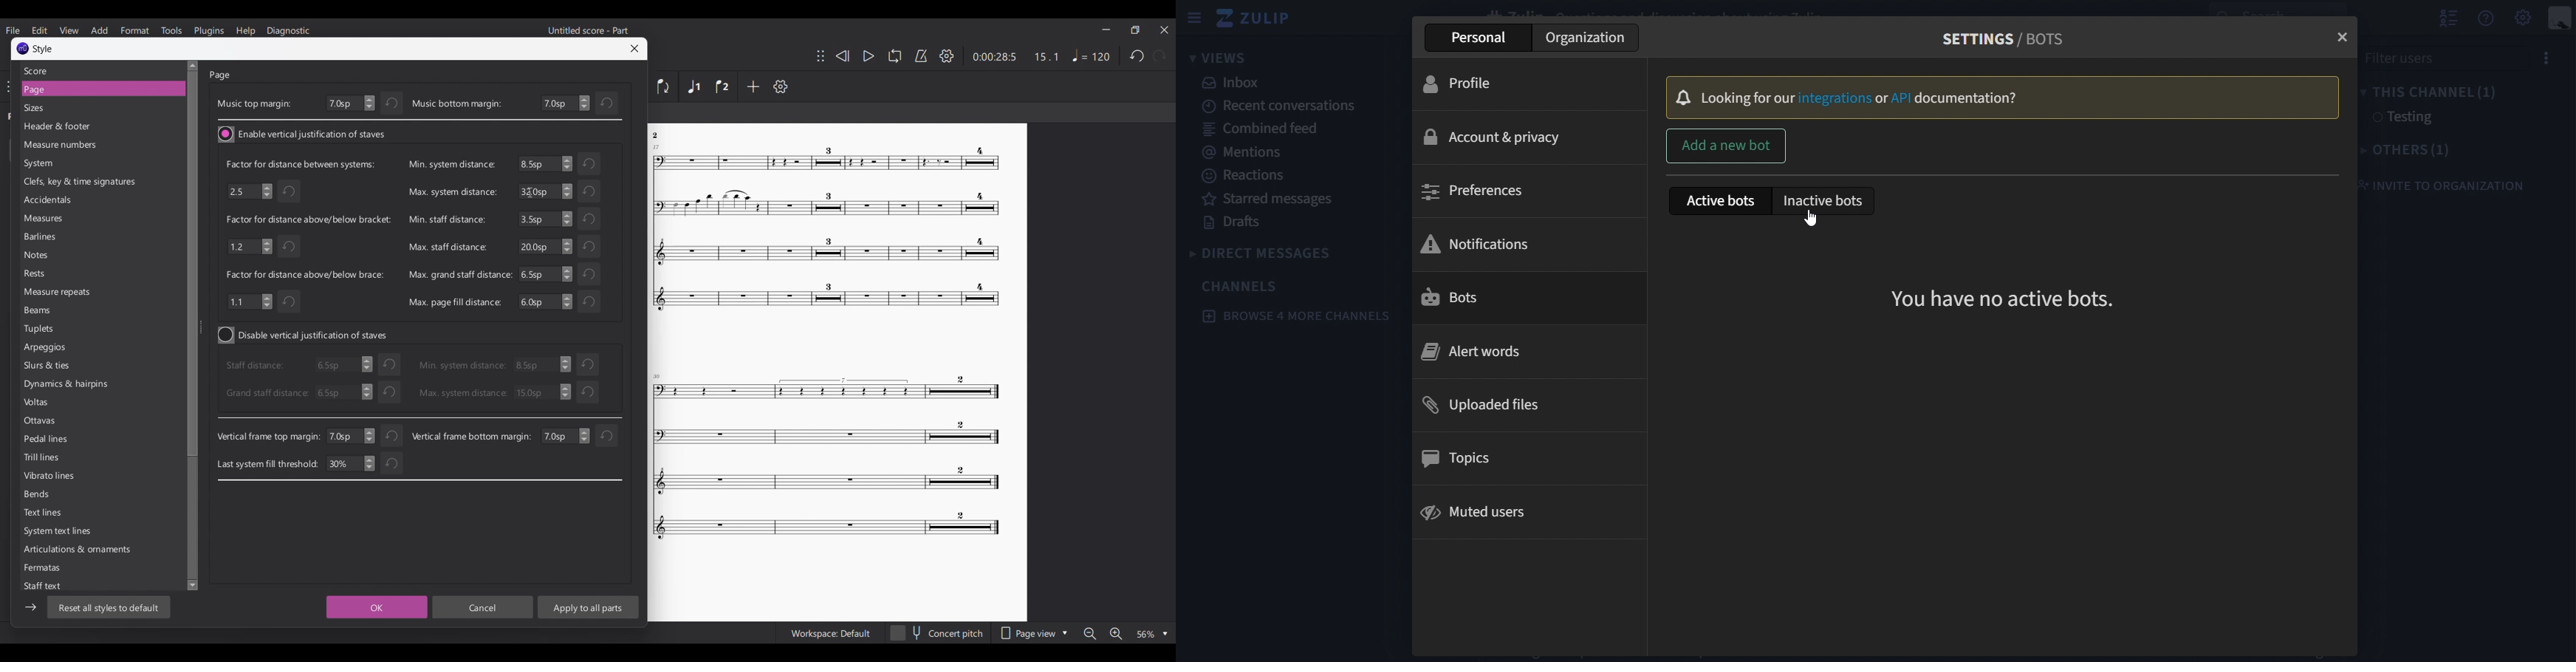  What do you see at coordinates (2431, 57) in the screenshot?
I see `filter users` at bounding box center [2431, 57].